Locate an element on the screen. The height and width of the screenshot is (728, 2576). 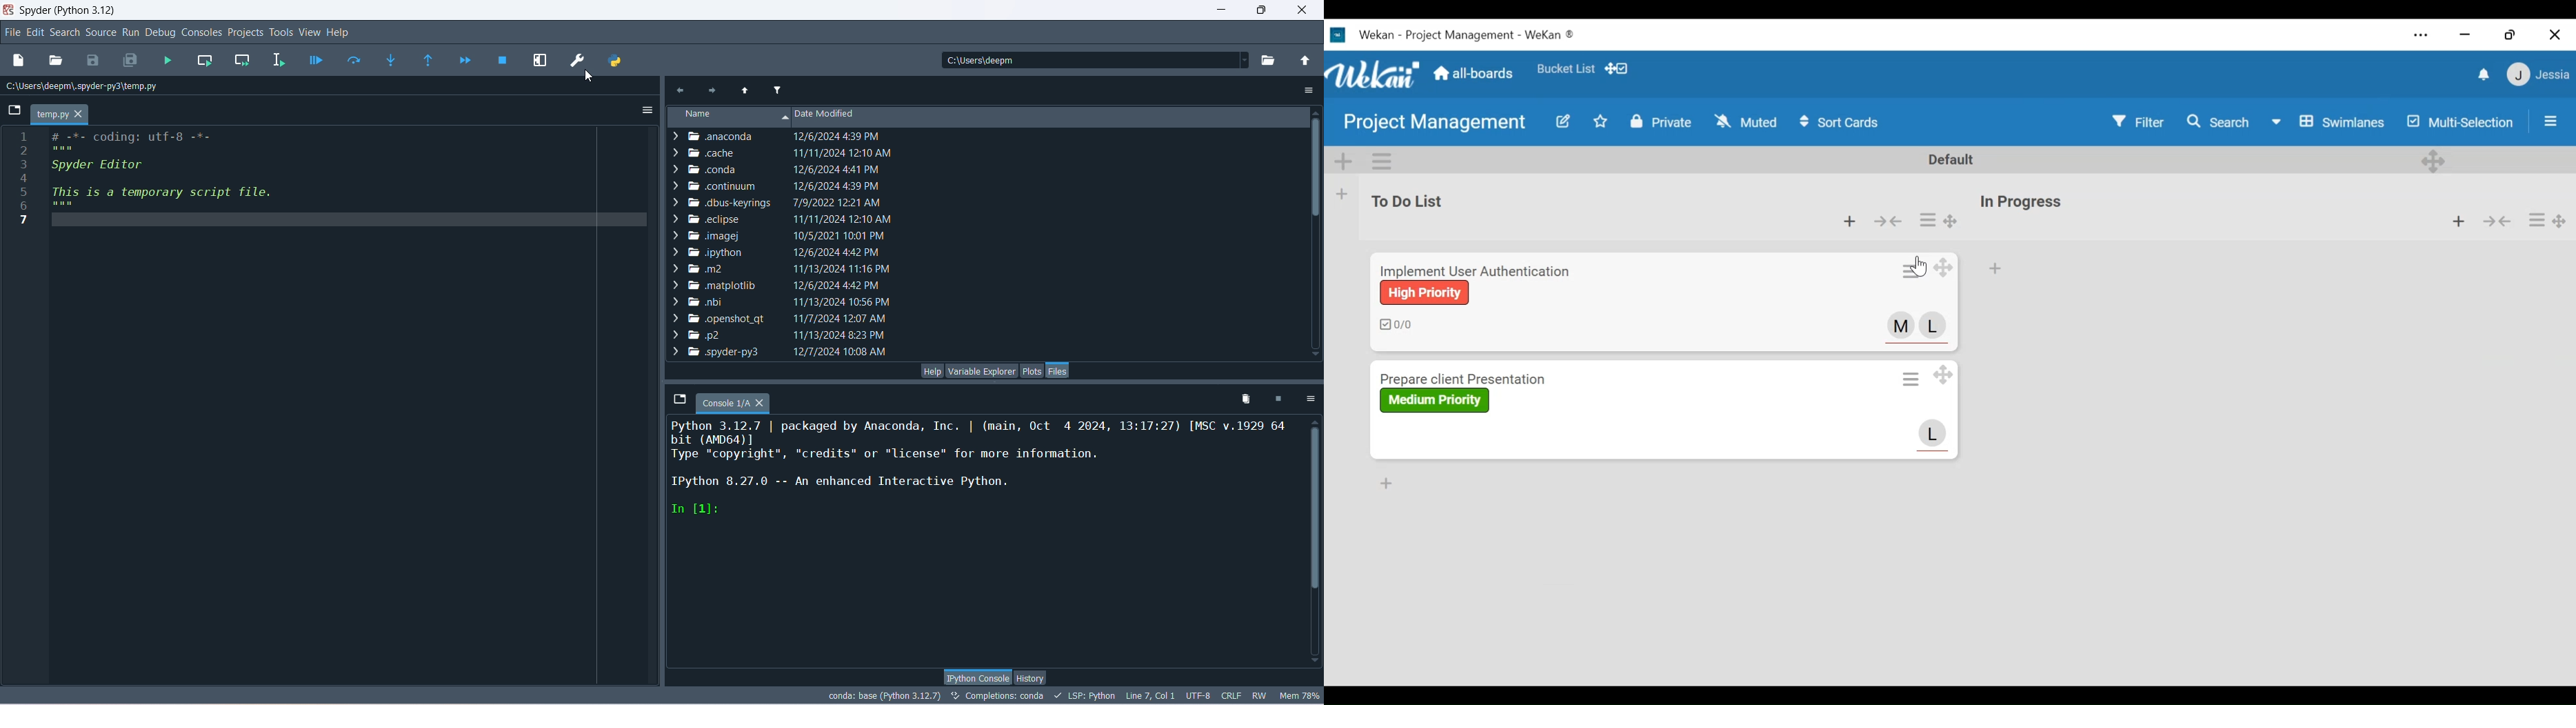
save is located at coordinates (94, 62).